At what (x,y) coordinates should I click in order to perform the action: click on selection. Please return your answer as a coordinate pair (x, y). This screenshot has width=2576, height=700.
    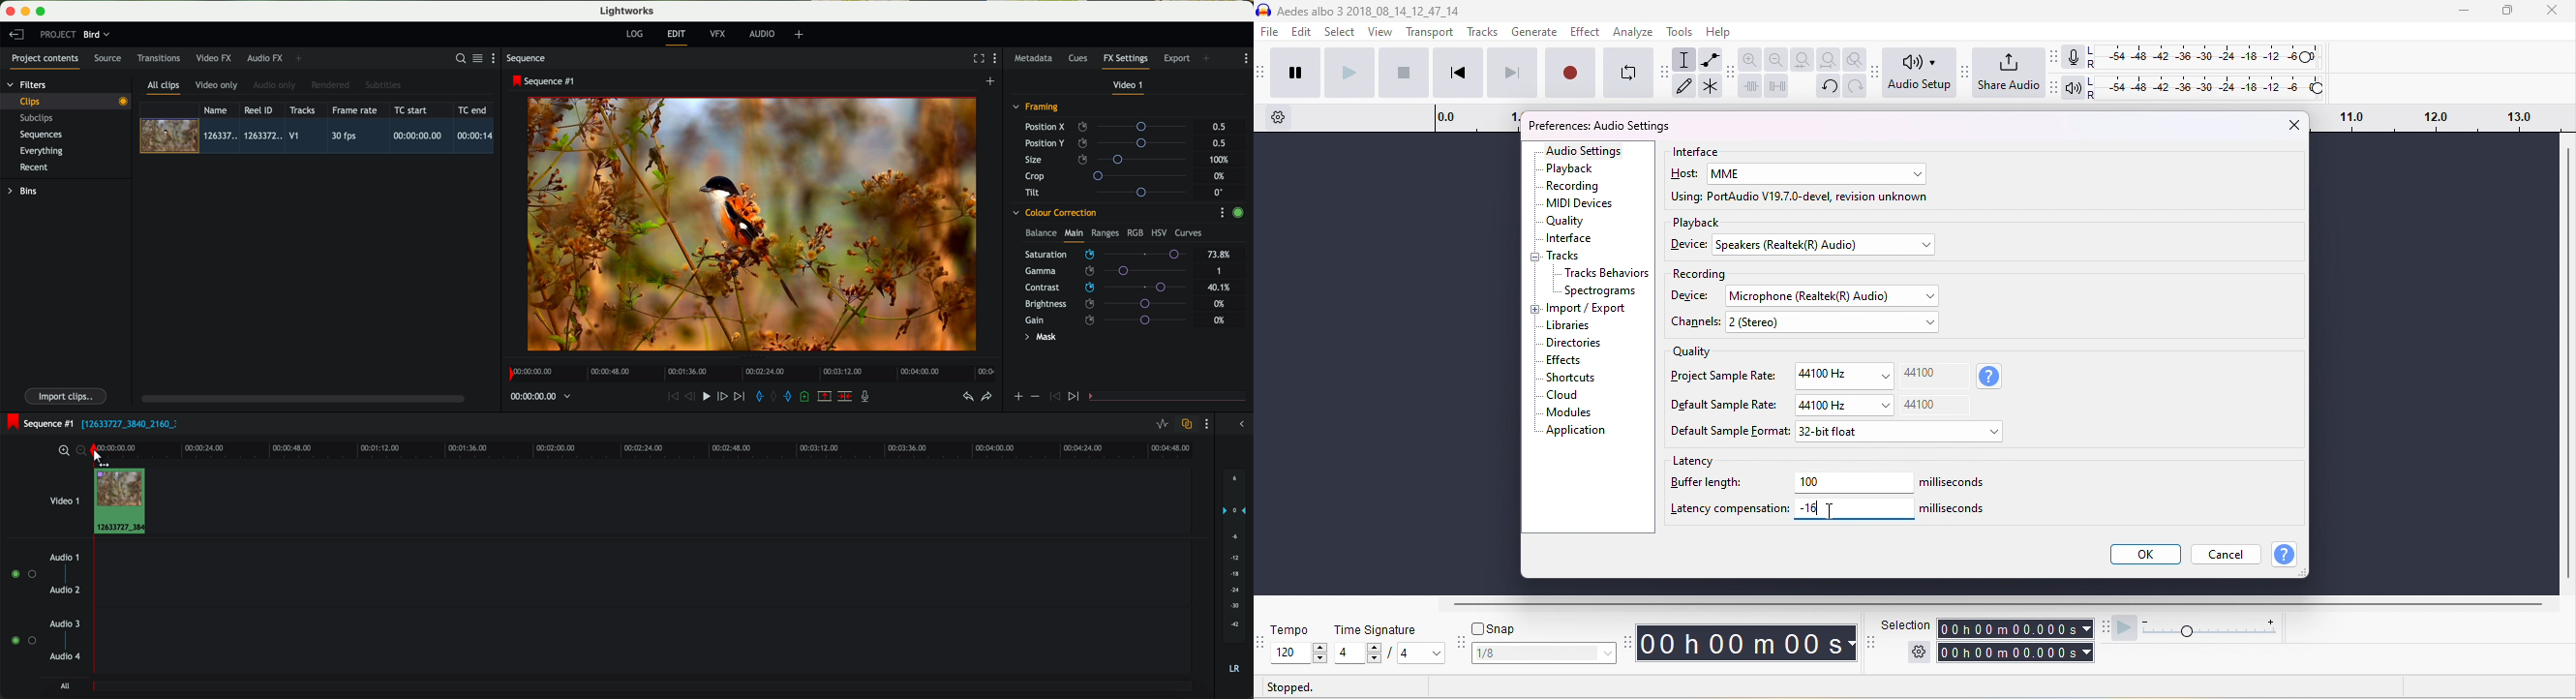
    Looking at the image, I should click on (1905, 625).